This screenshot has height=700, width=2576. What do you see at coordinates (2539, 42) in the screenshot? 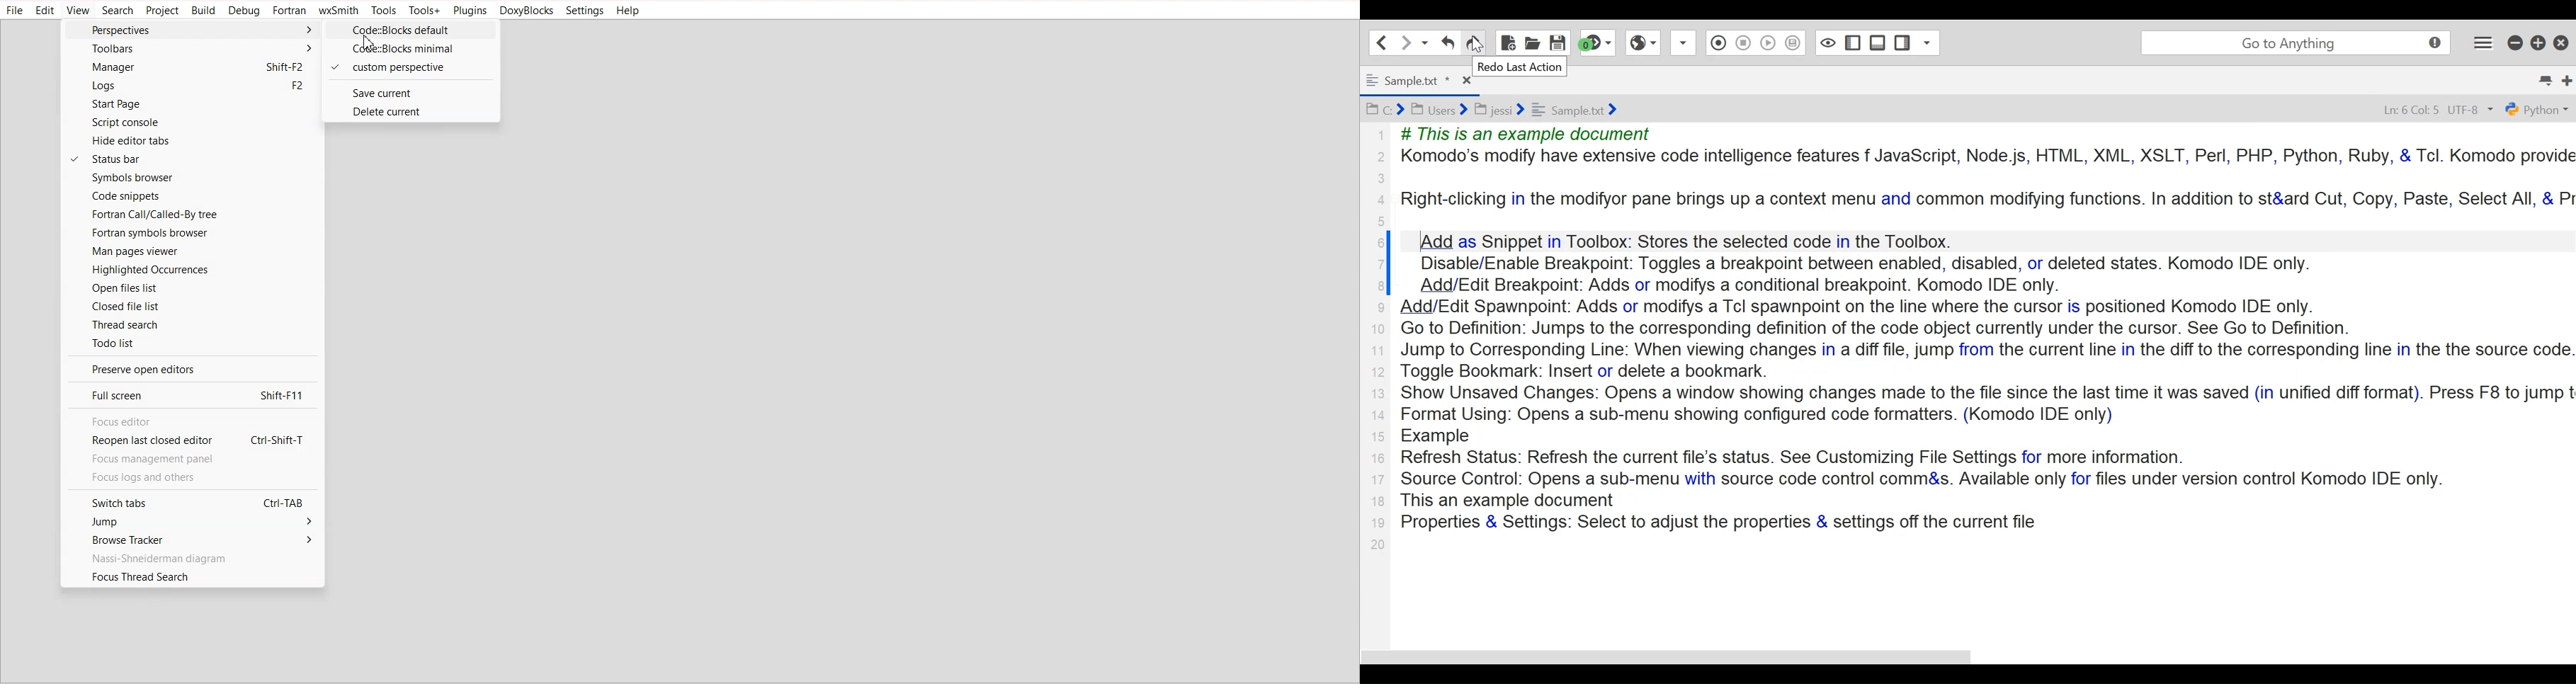
I see `Restore` at bounding box center [2539, 42].